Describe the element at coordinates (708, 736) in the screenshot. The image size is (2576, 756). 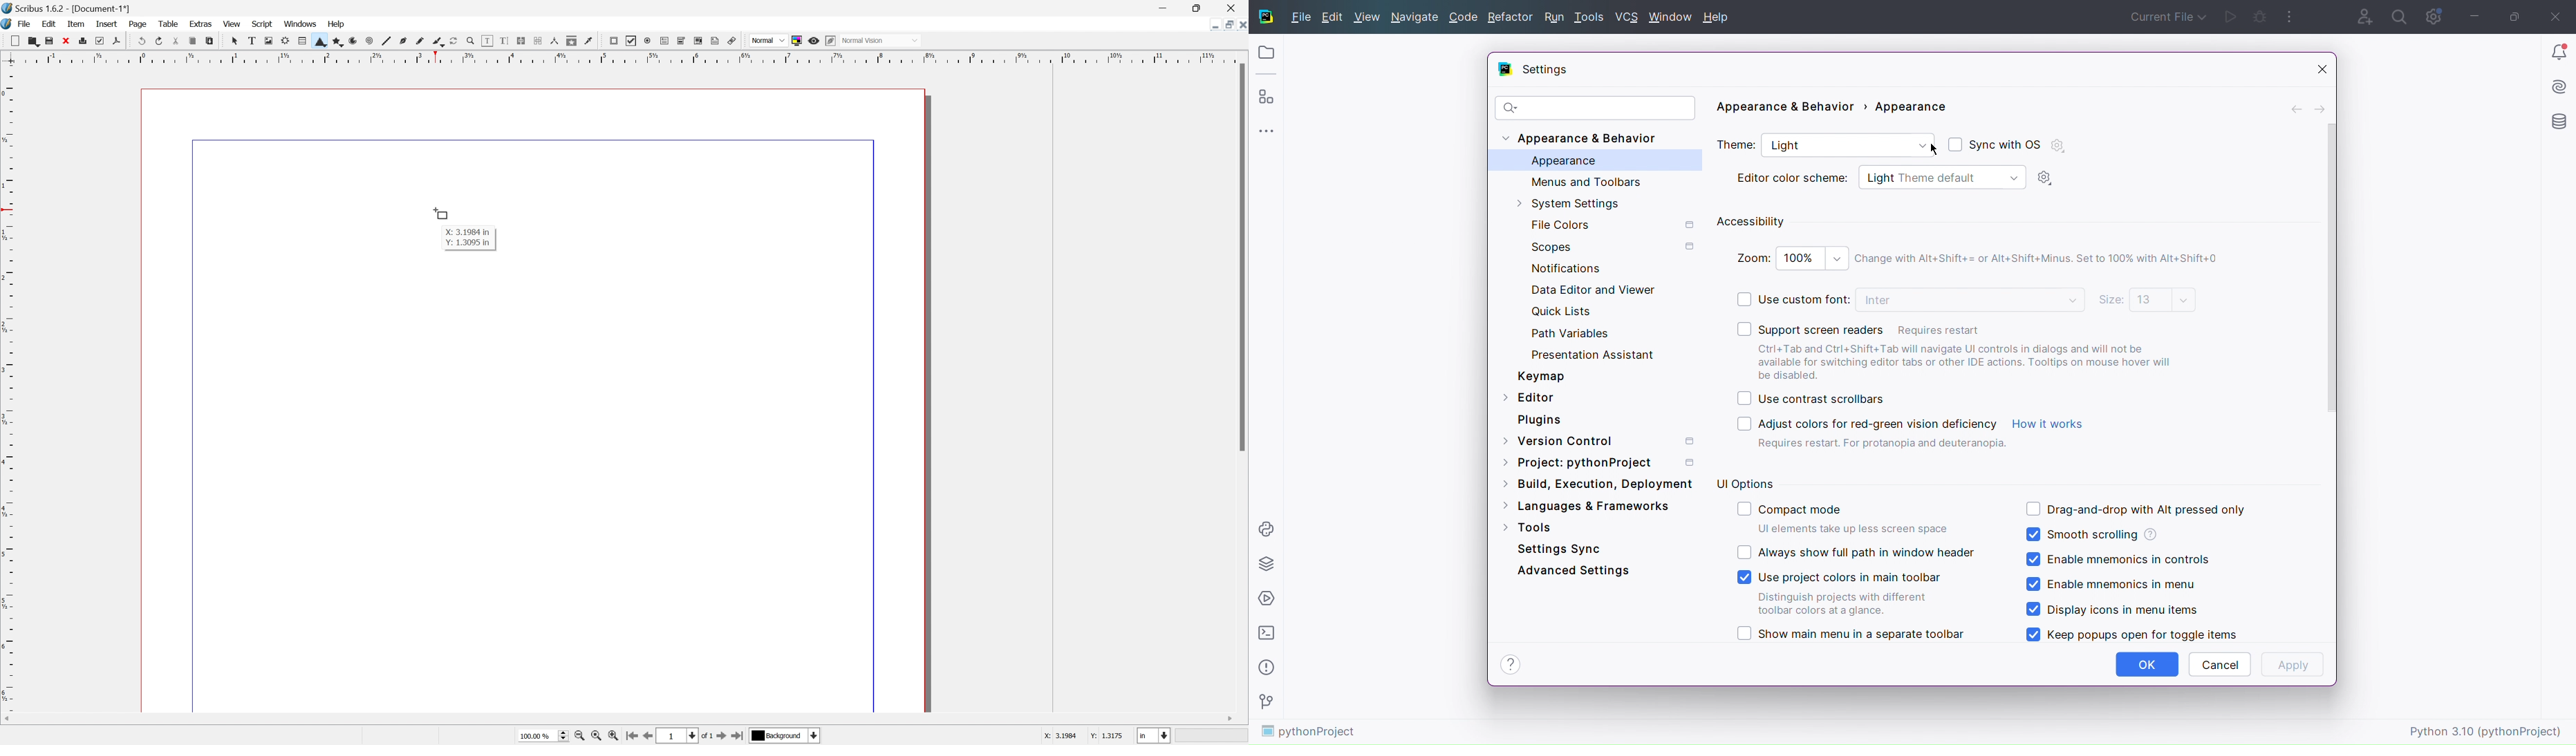
I see `of 1` at that location.